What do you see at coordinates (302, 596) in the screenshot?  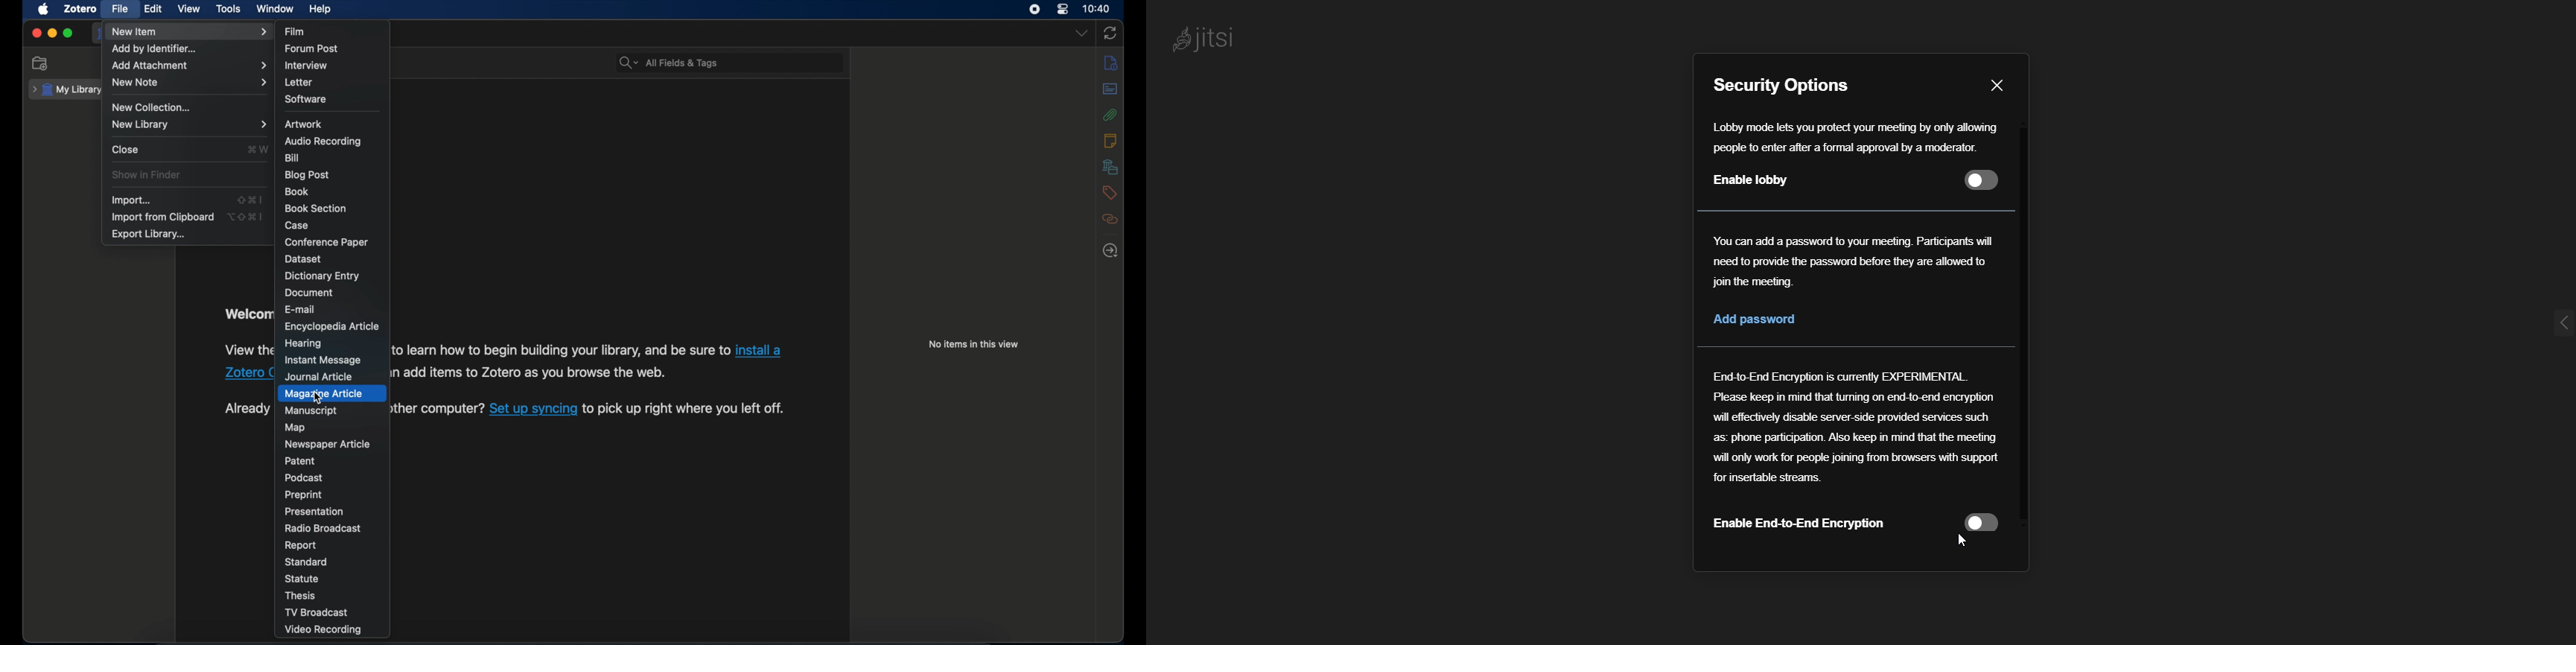 I see `thesis` at bounding box center [302, 596].